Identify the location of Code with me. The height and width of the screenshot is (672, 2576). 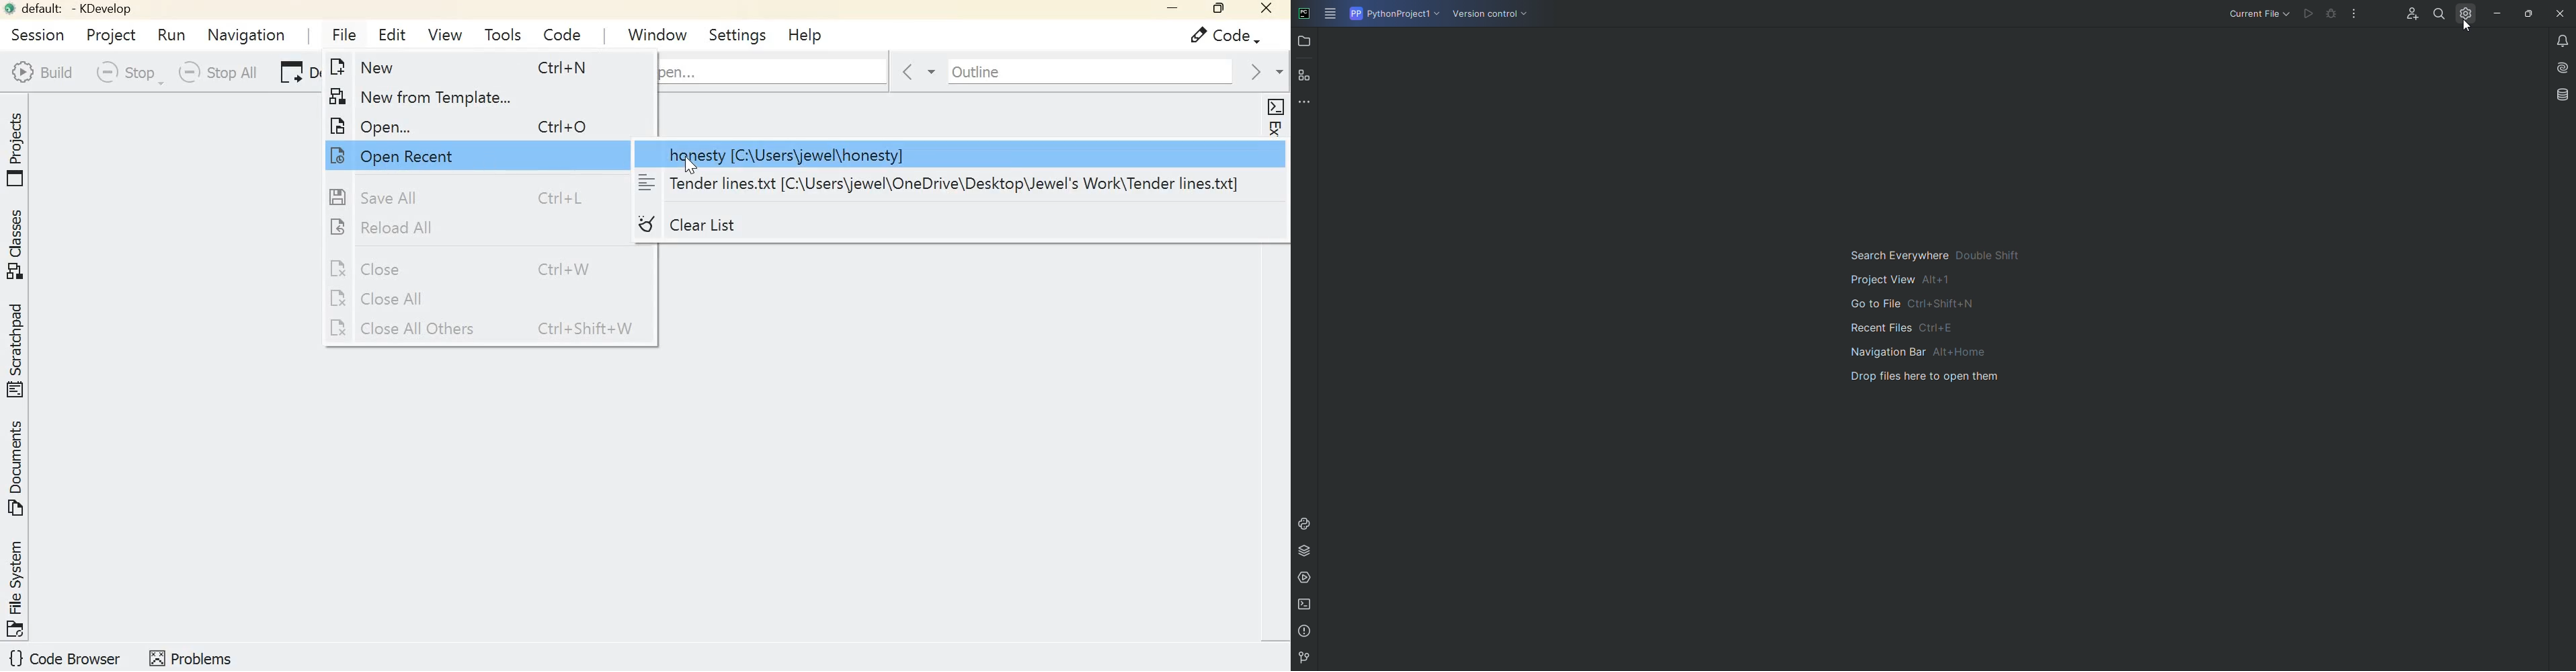
(2410, 15).